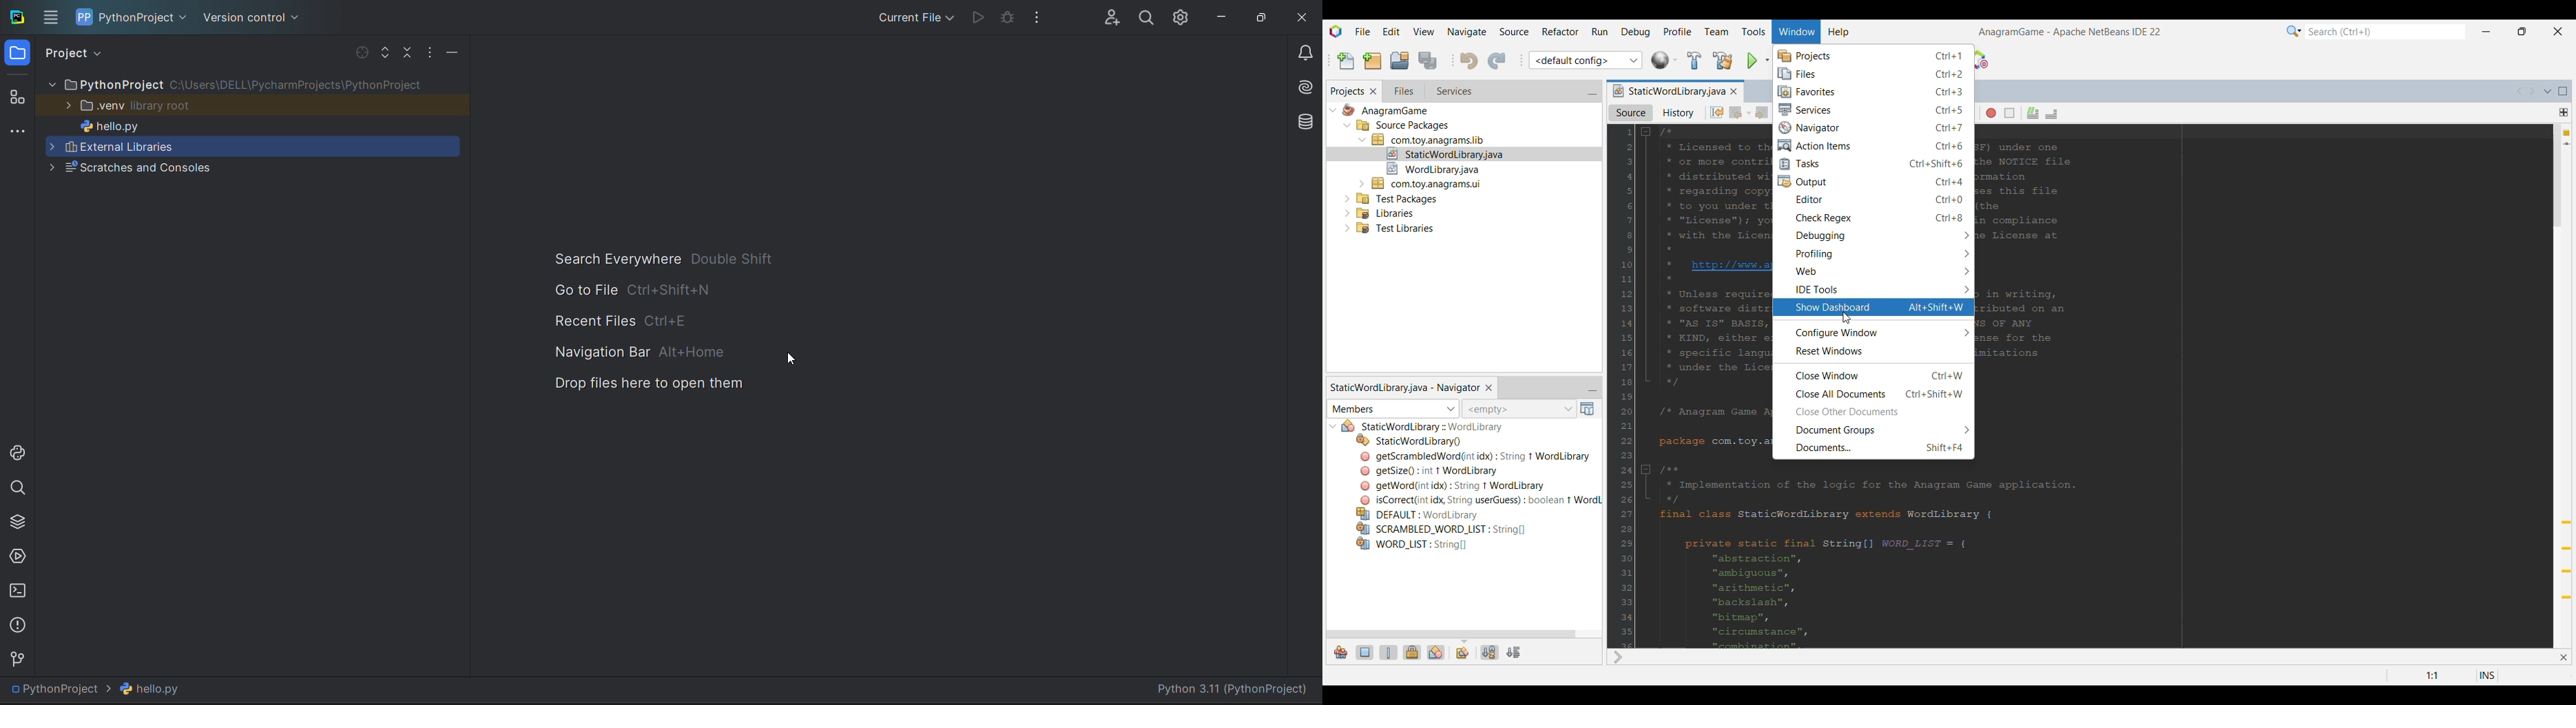 The image size is (2576, 728). What do you see at coordinates (1466, 31) in the screenshot?
I see `Navigate menu` at bounding box center [1466, 31].